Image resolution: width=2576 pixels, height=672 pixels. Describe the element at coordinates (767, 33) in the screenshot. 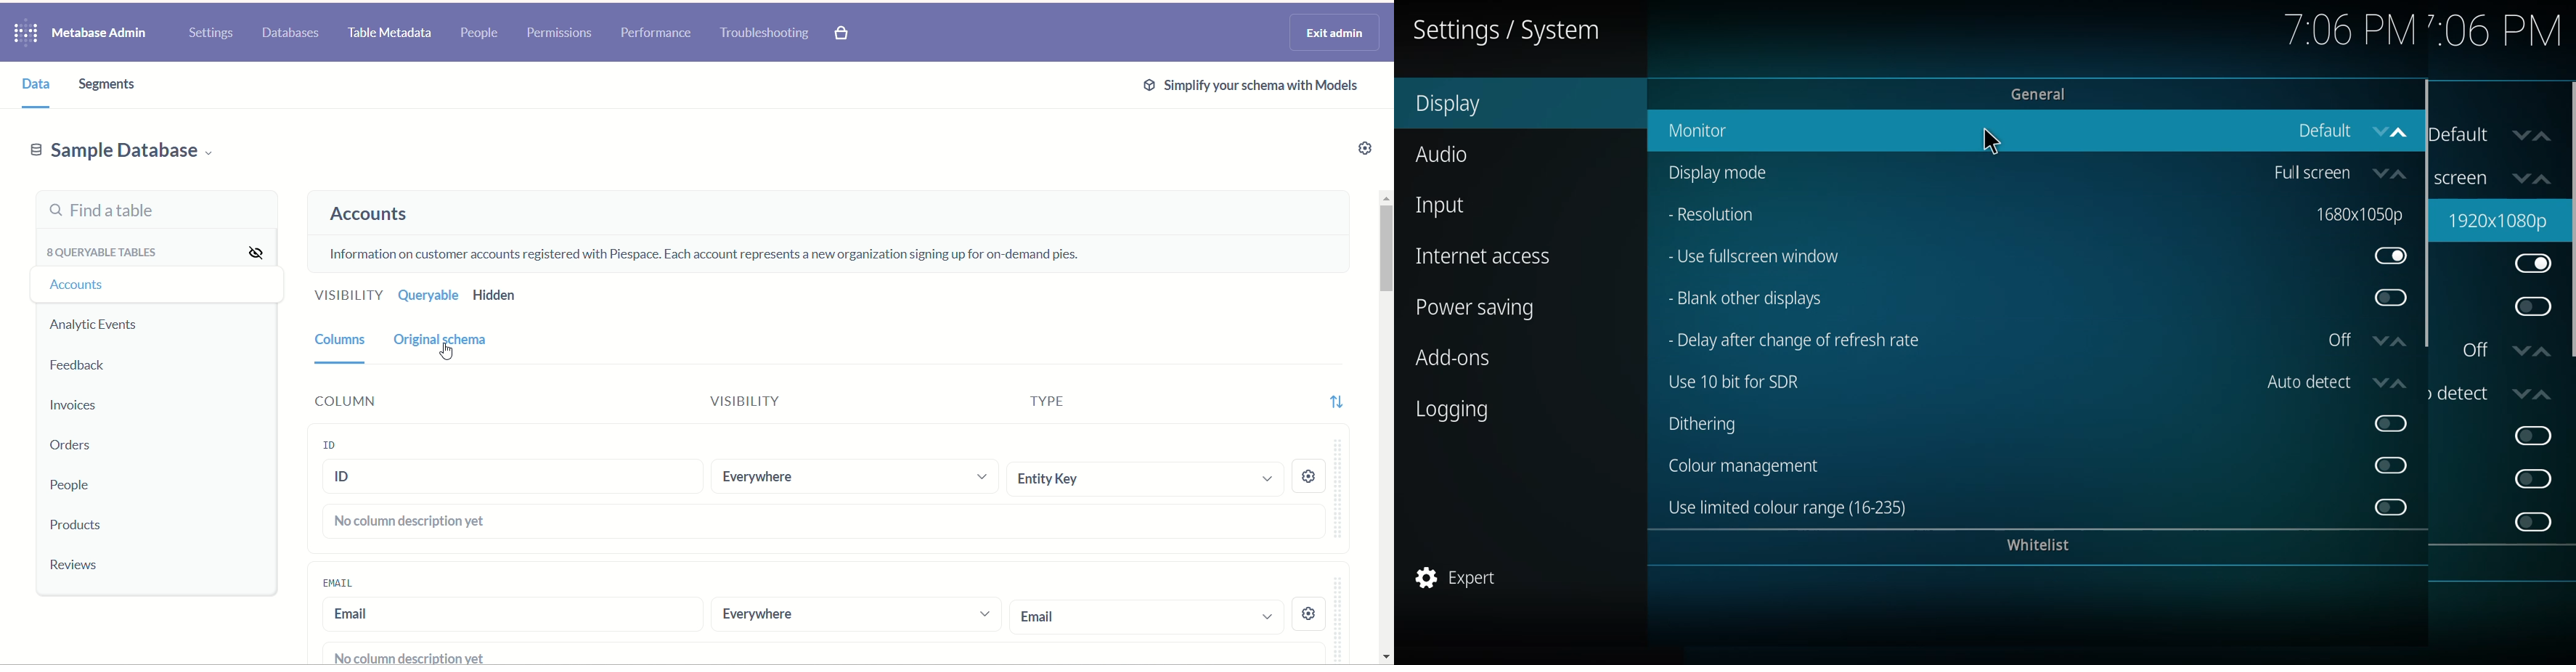

I see `troubleshooting` at that location.